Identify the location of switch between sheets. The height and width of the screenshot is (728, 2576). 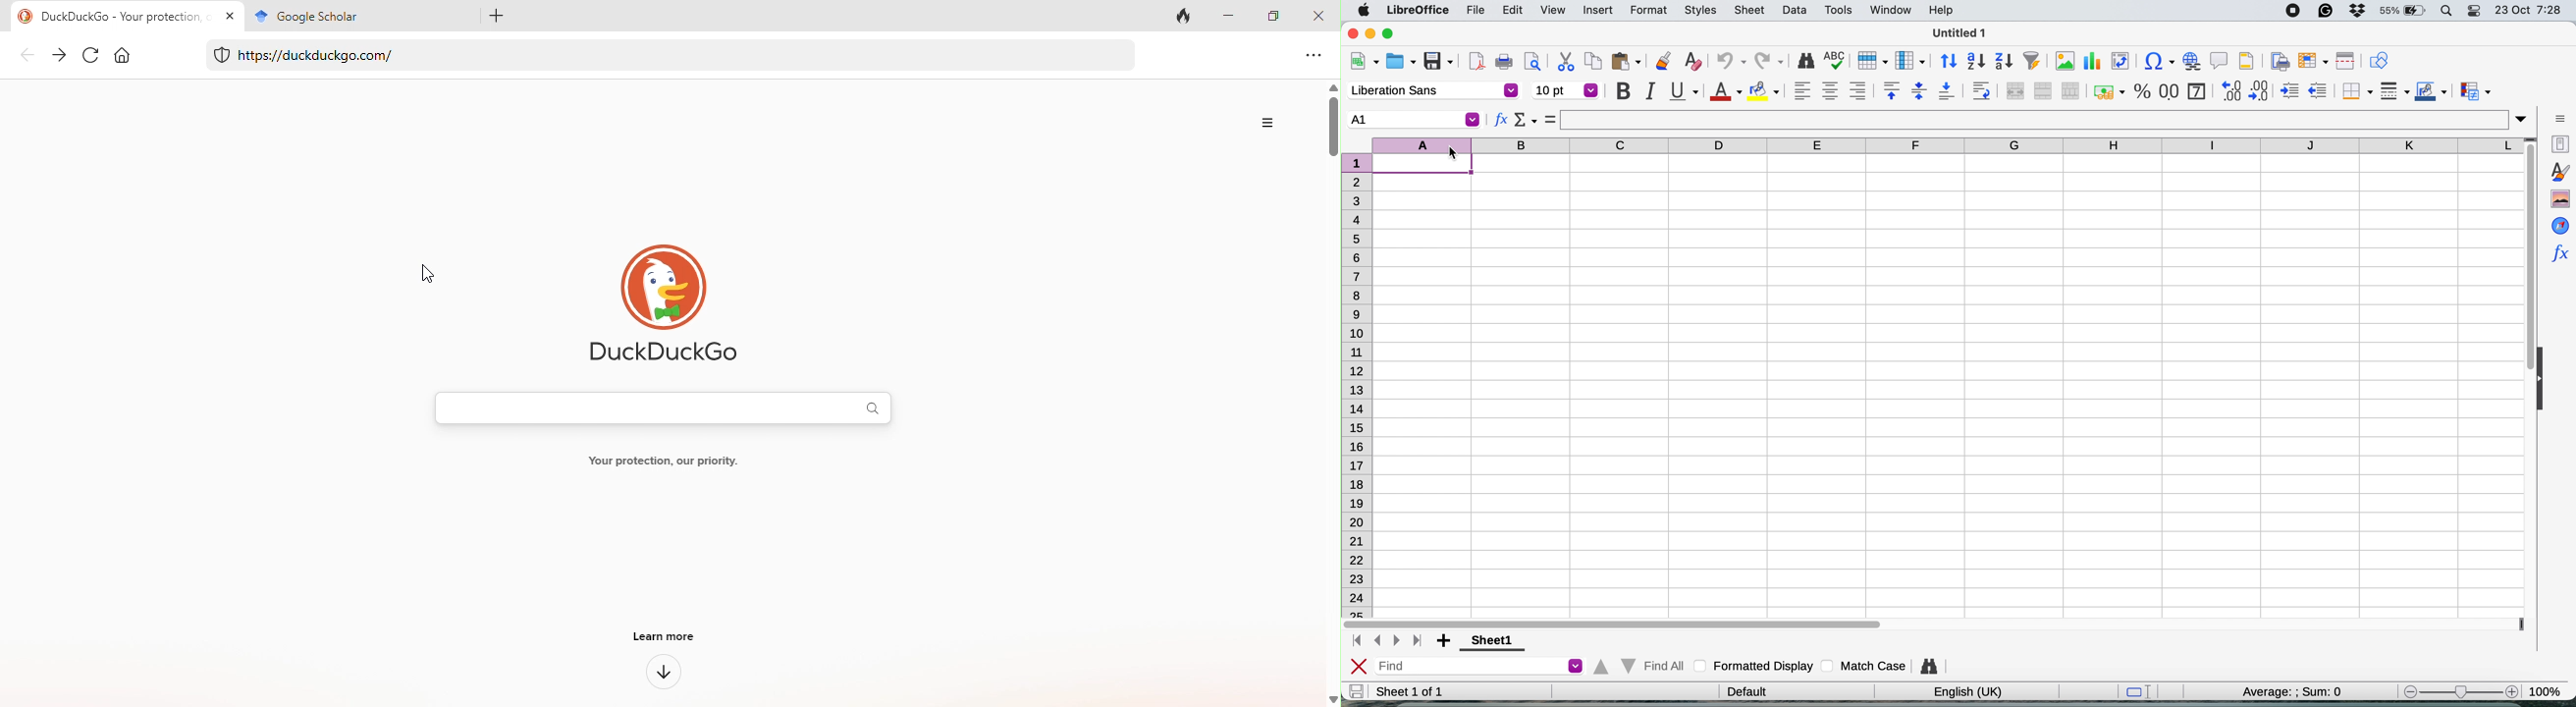
(1387, 640).